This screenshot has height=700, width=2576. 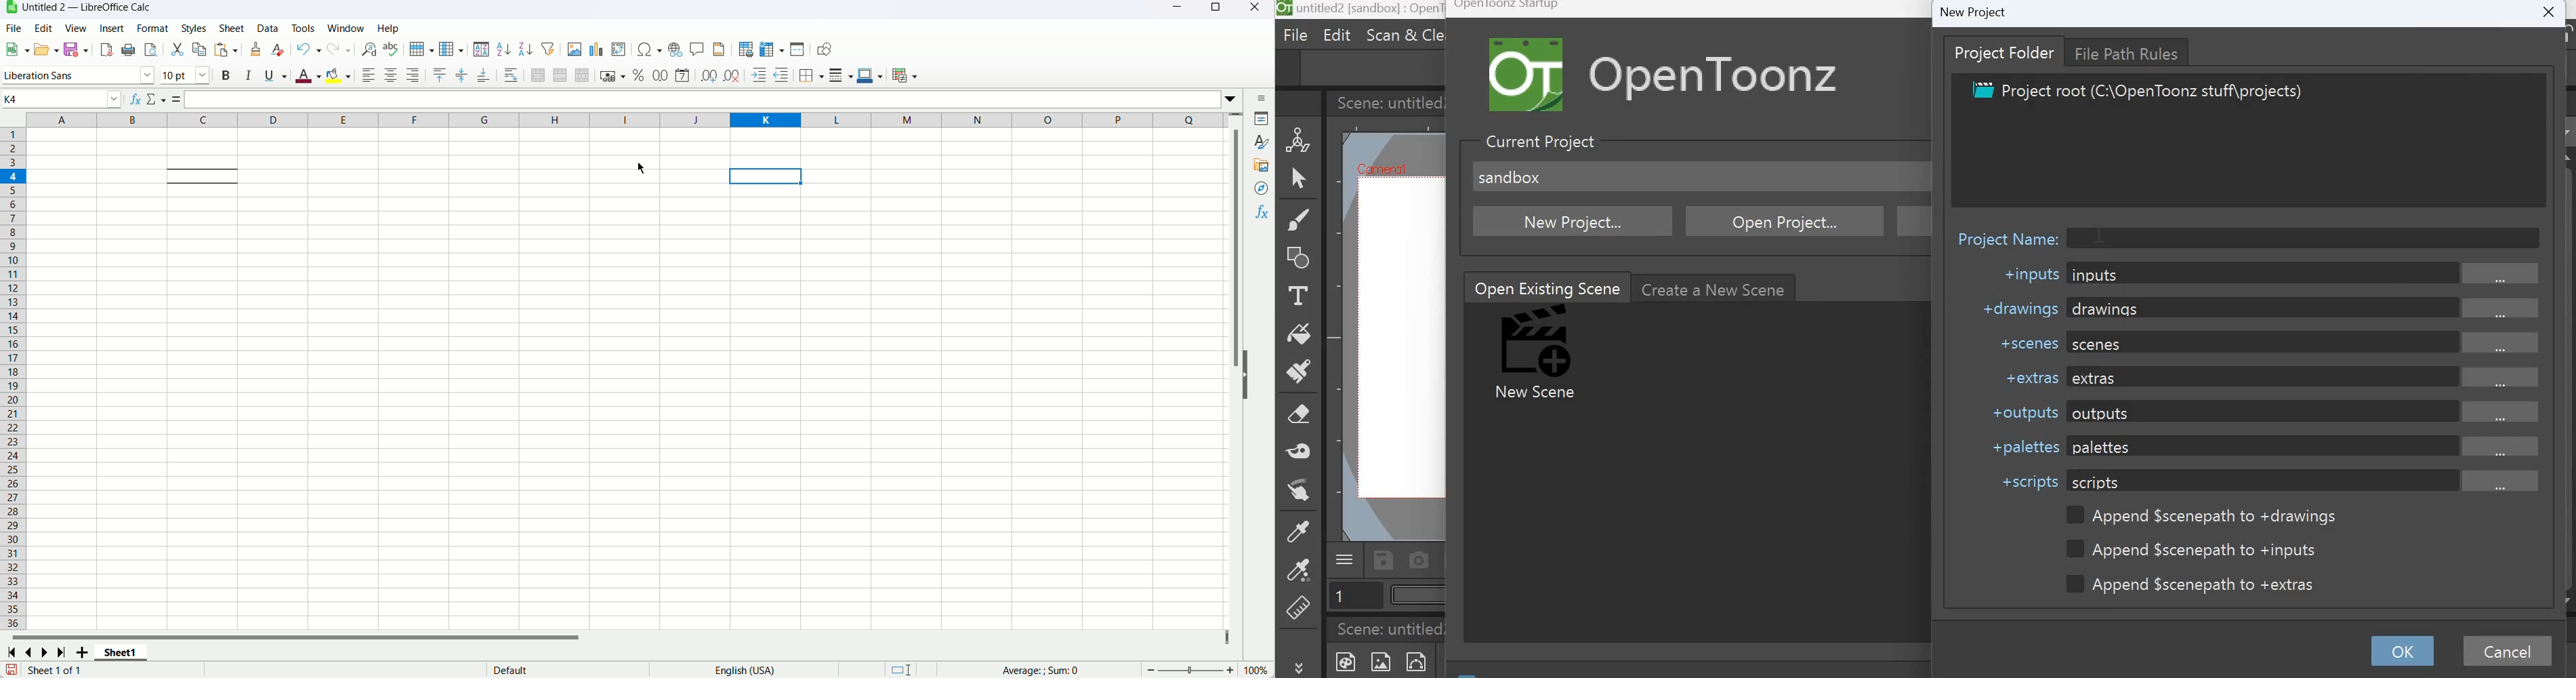 I want to click on Create a new scene, so click(x=1717, y=287).